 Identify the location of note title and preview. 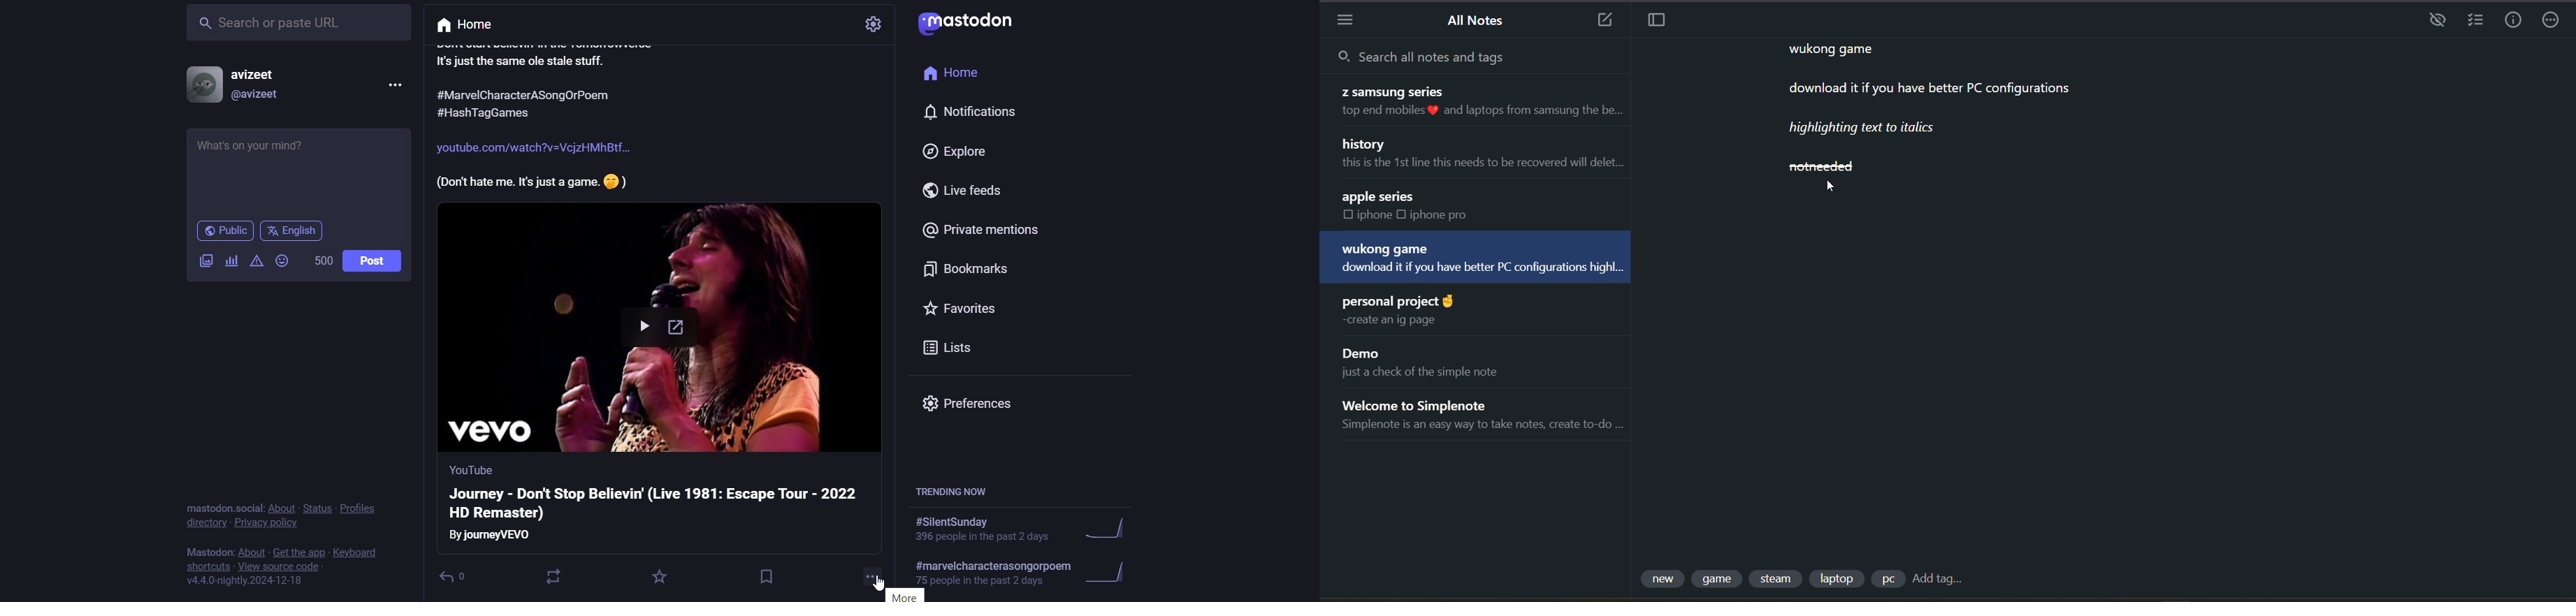
(1479, 257).